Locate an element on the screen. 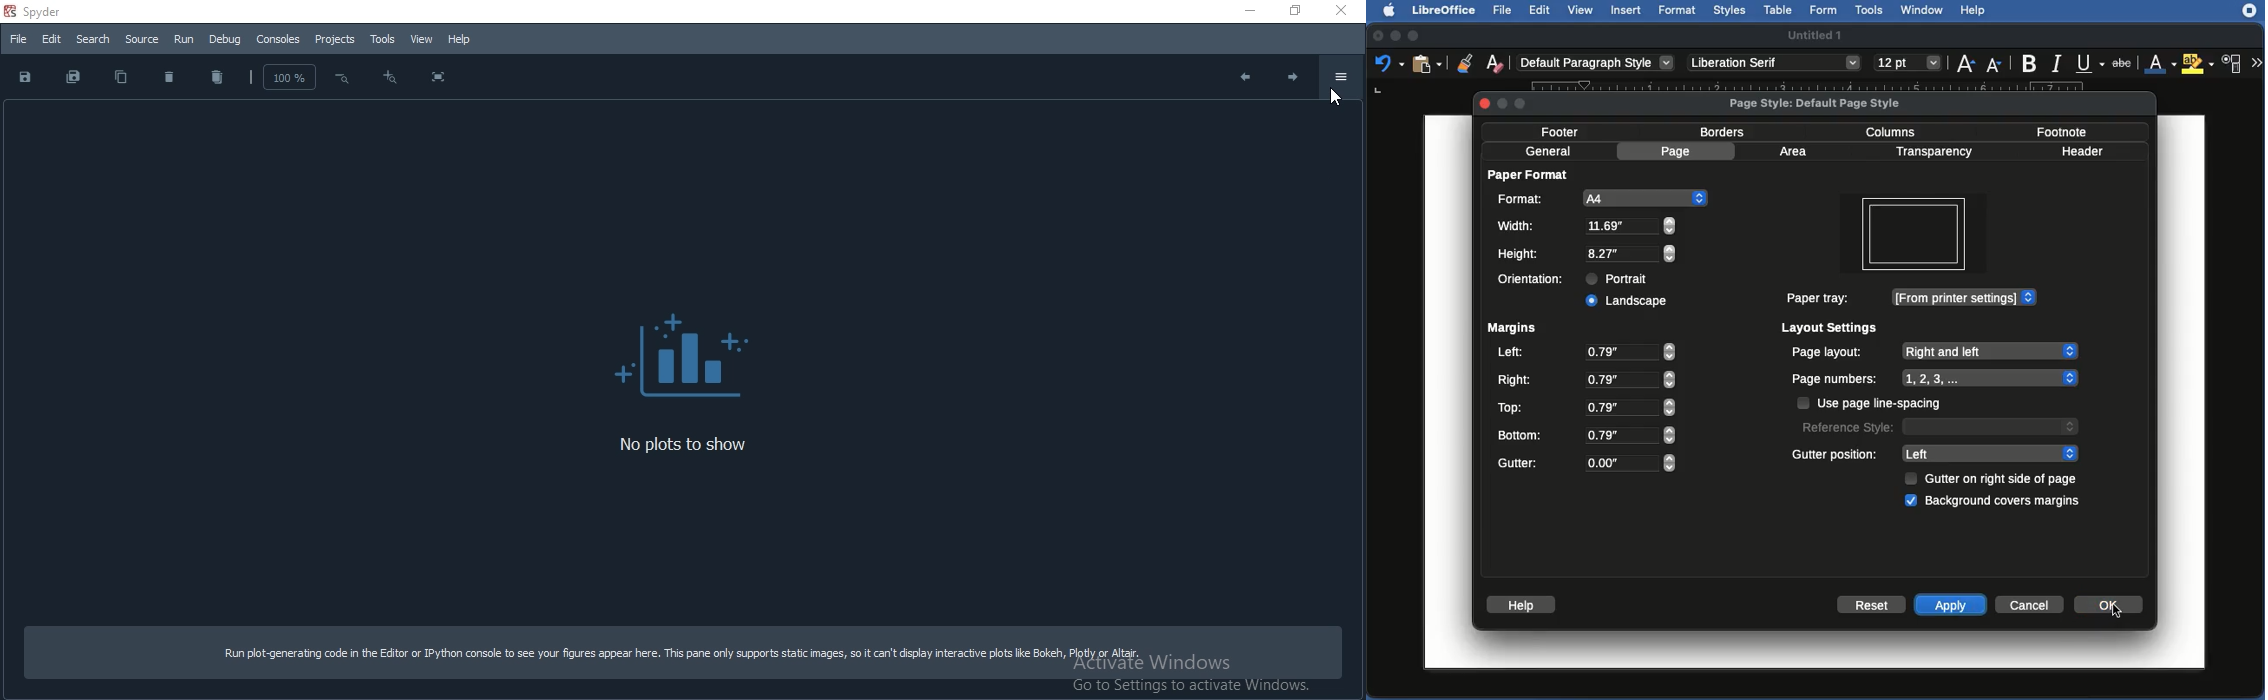 The image size is (2268, 700). Orientation changed is located at coordinates (1917, 241).